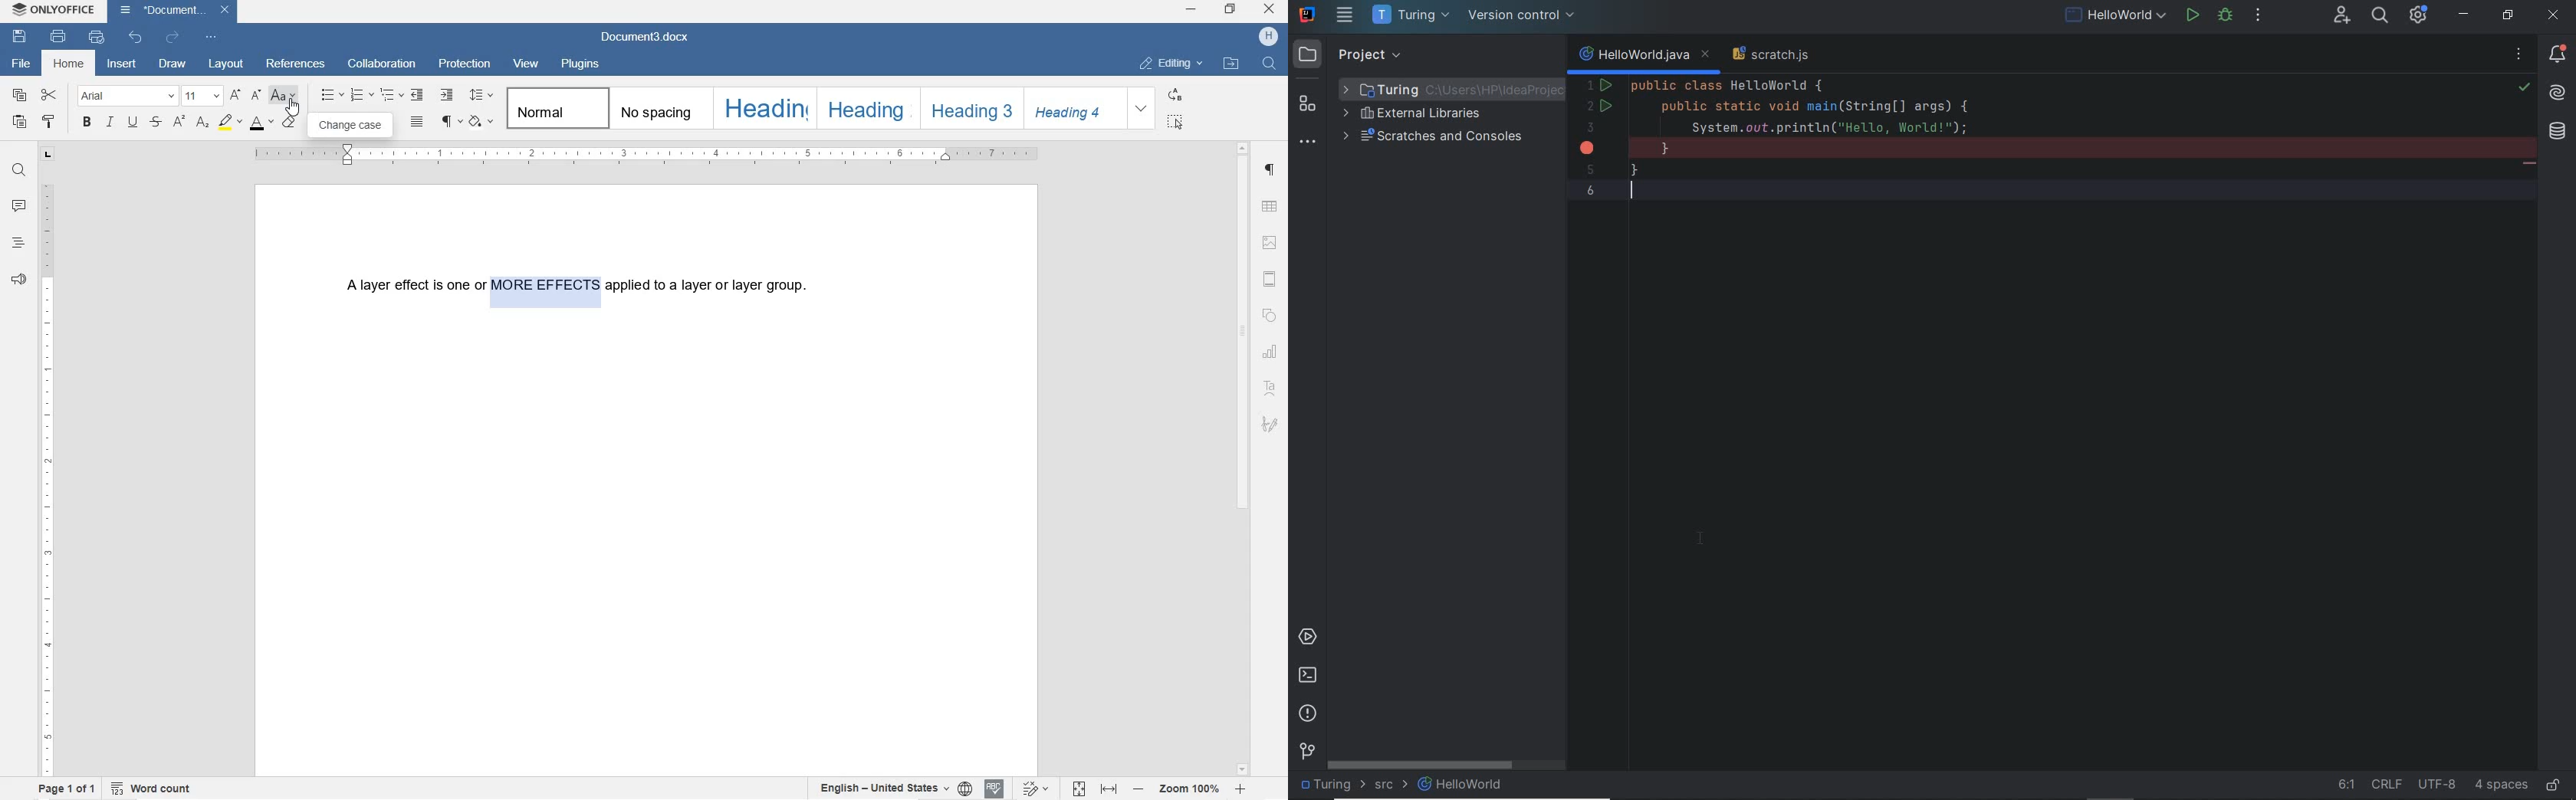 The height and width of the screenshot is (812, 2576). Describe the element at coordinates (350, 127) in the screenshot. I see `CHANGE CASE` at that location.